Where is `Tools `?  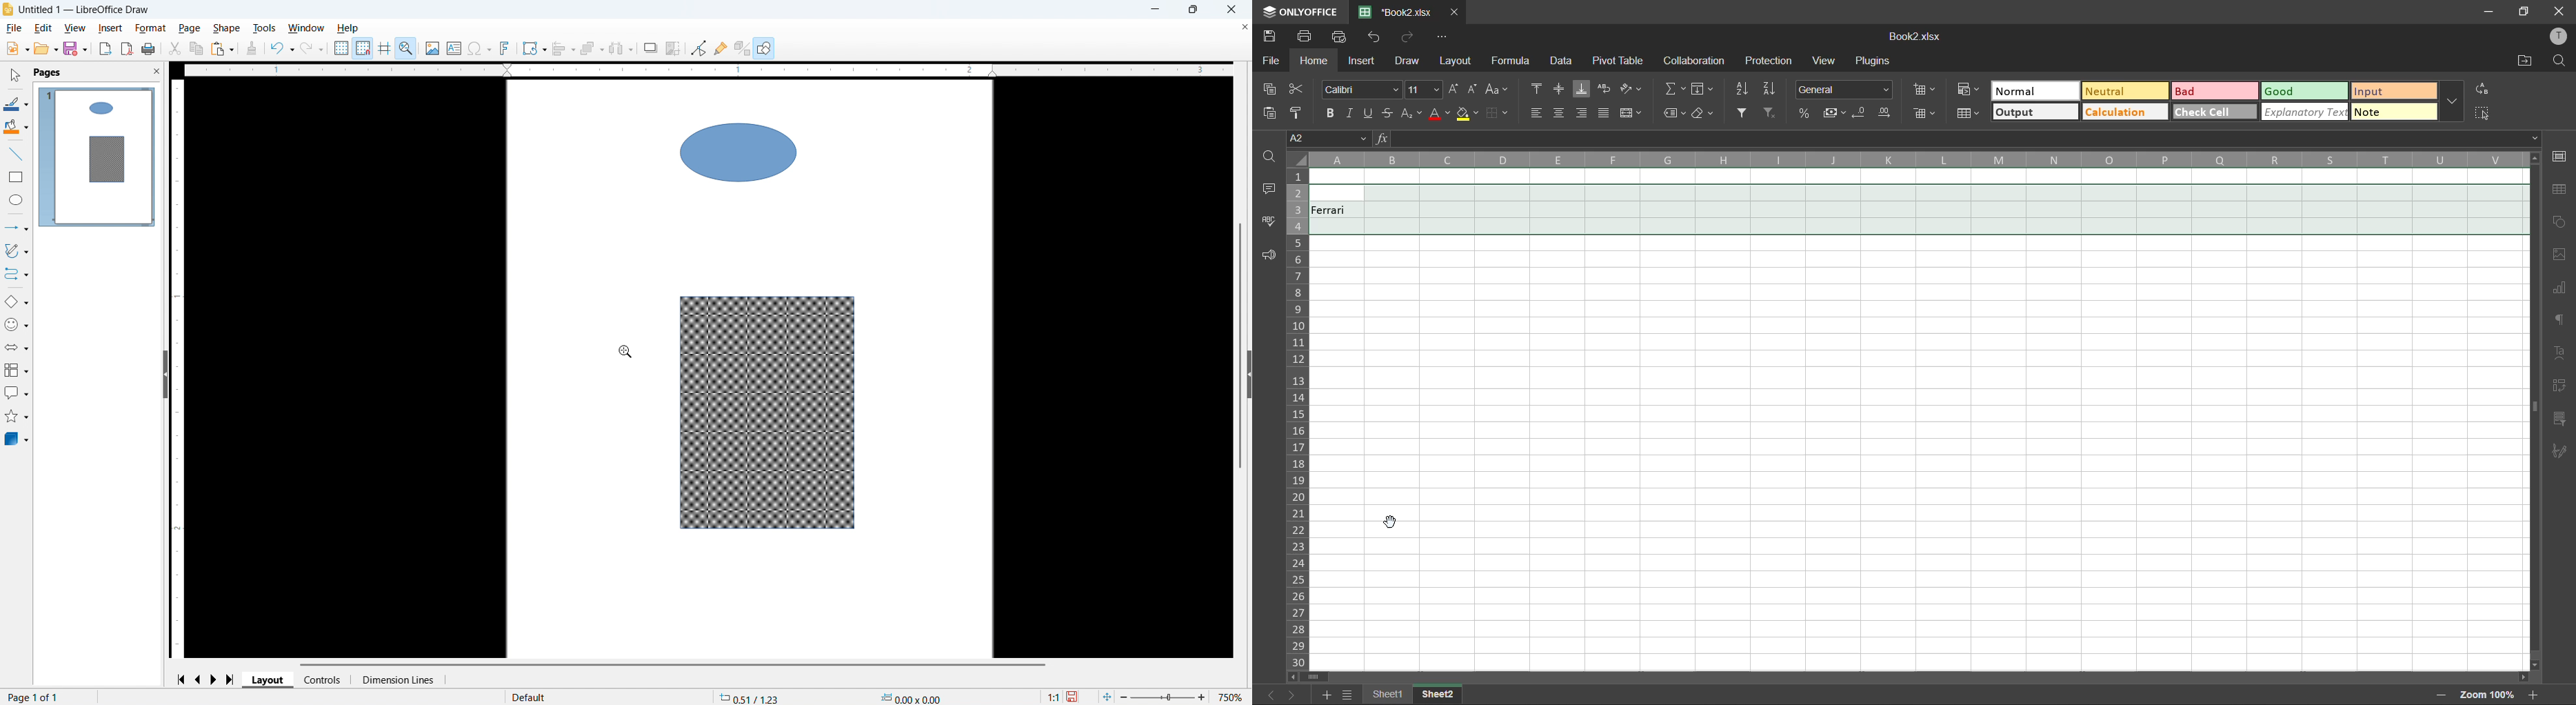 Tools  is located at coordinates (264, 29).